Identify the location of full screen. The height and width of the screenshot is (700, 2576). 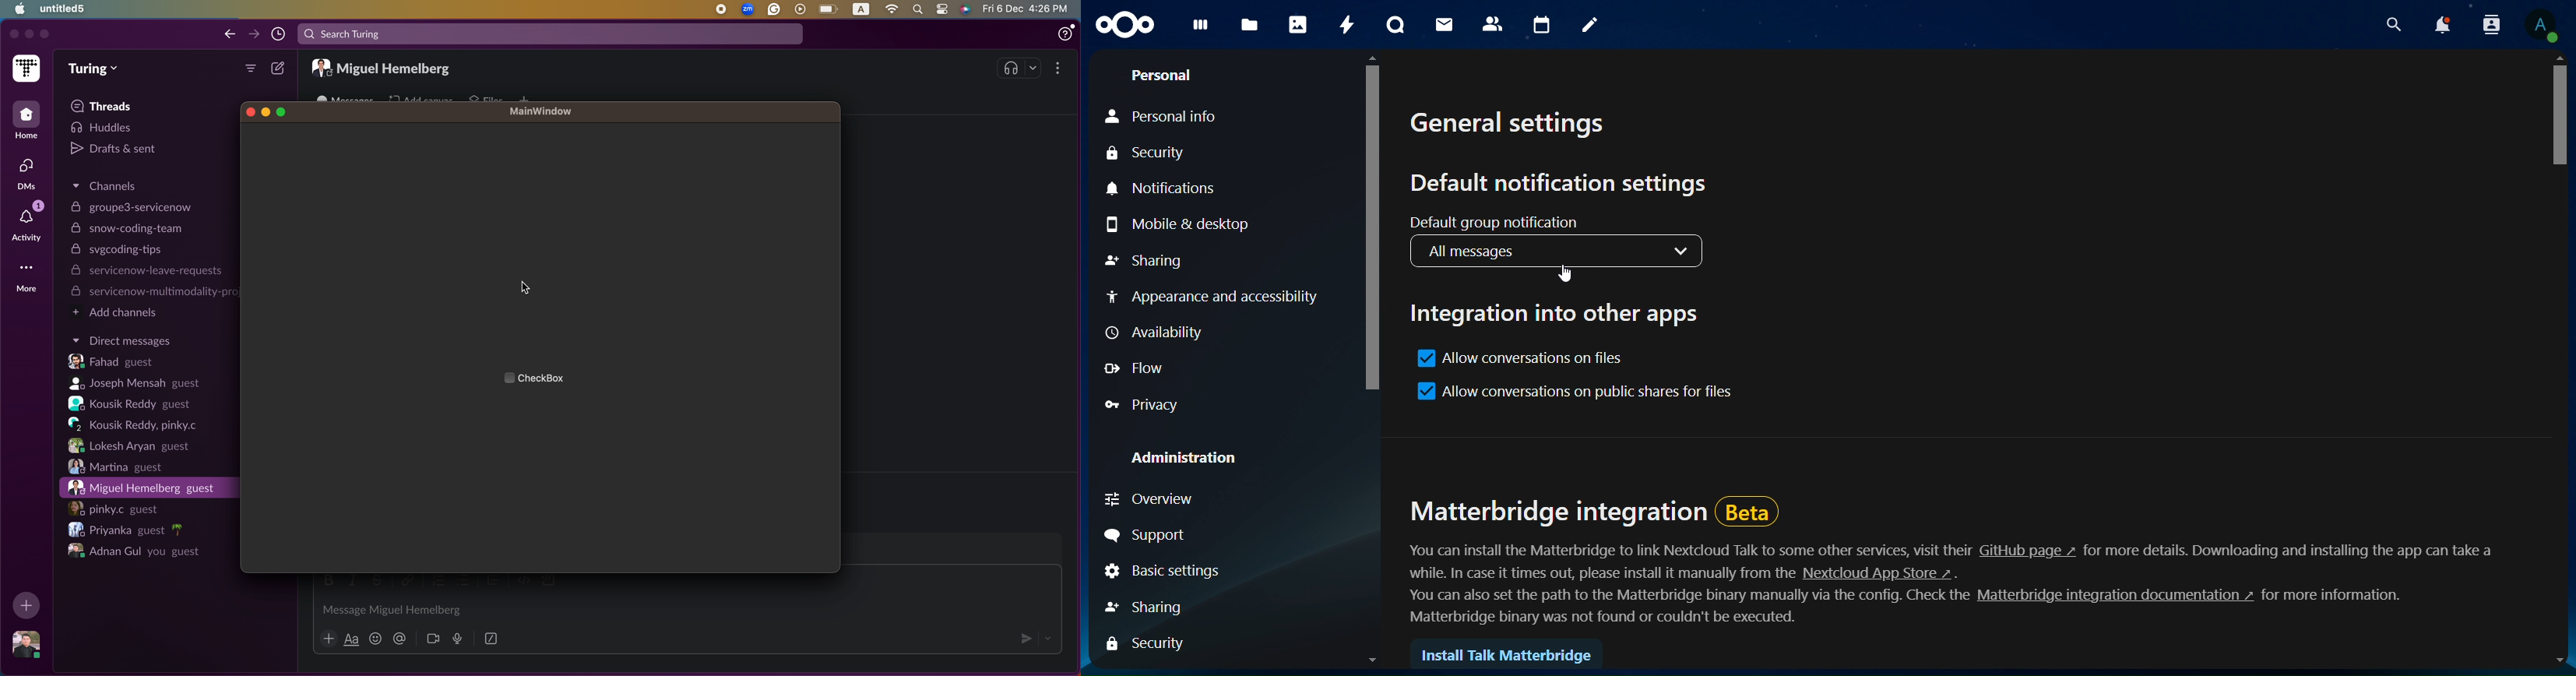
(282, 112).